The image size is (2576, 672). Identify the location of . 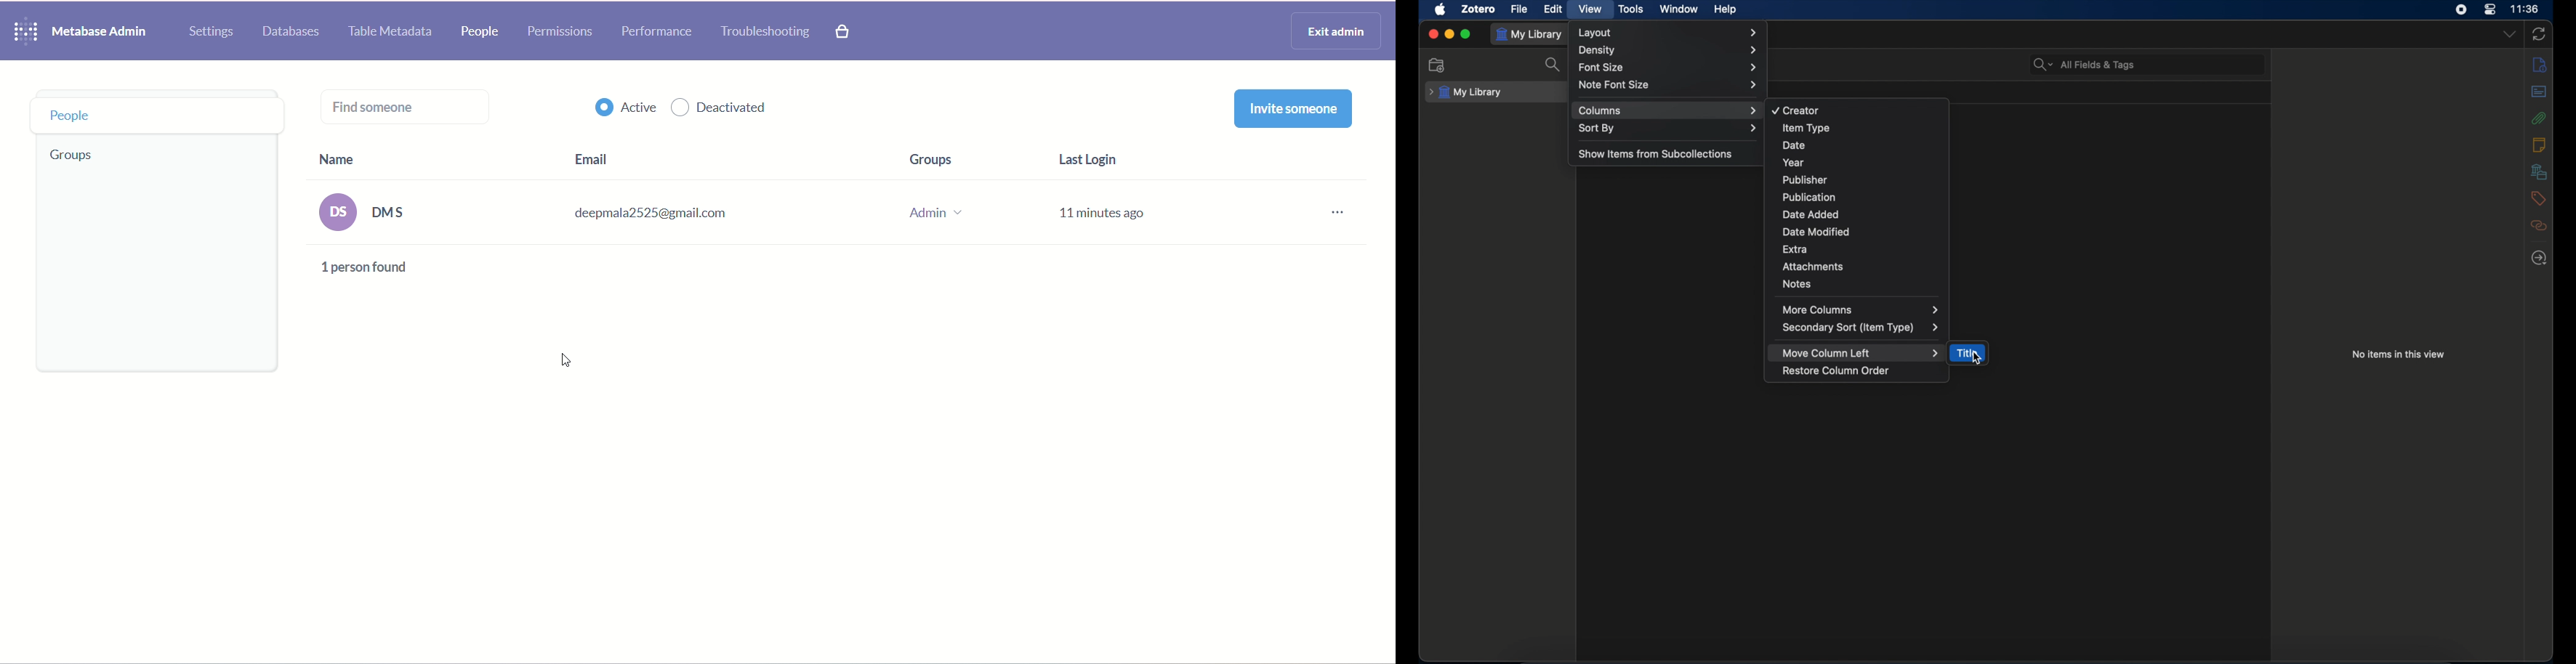
(1669, 51).